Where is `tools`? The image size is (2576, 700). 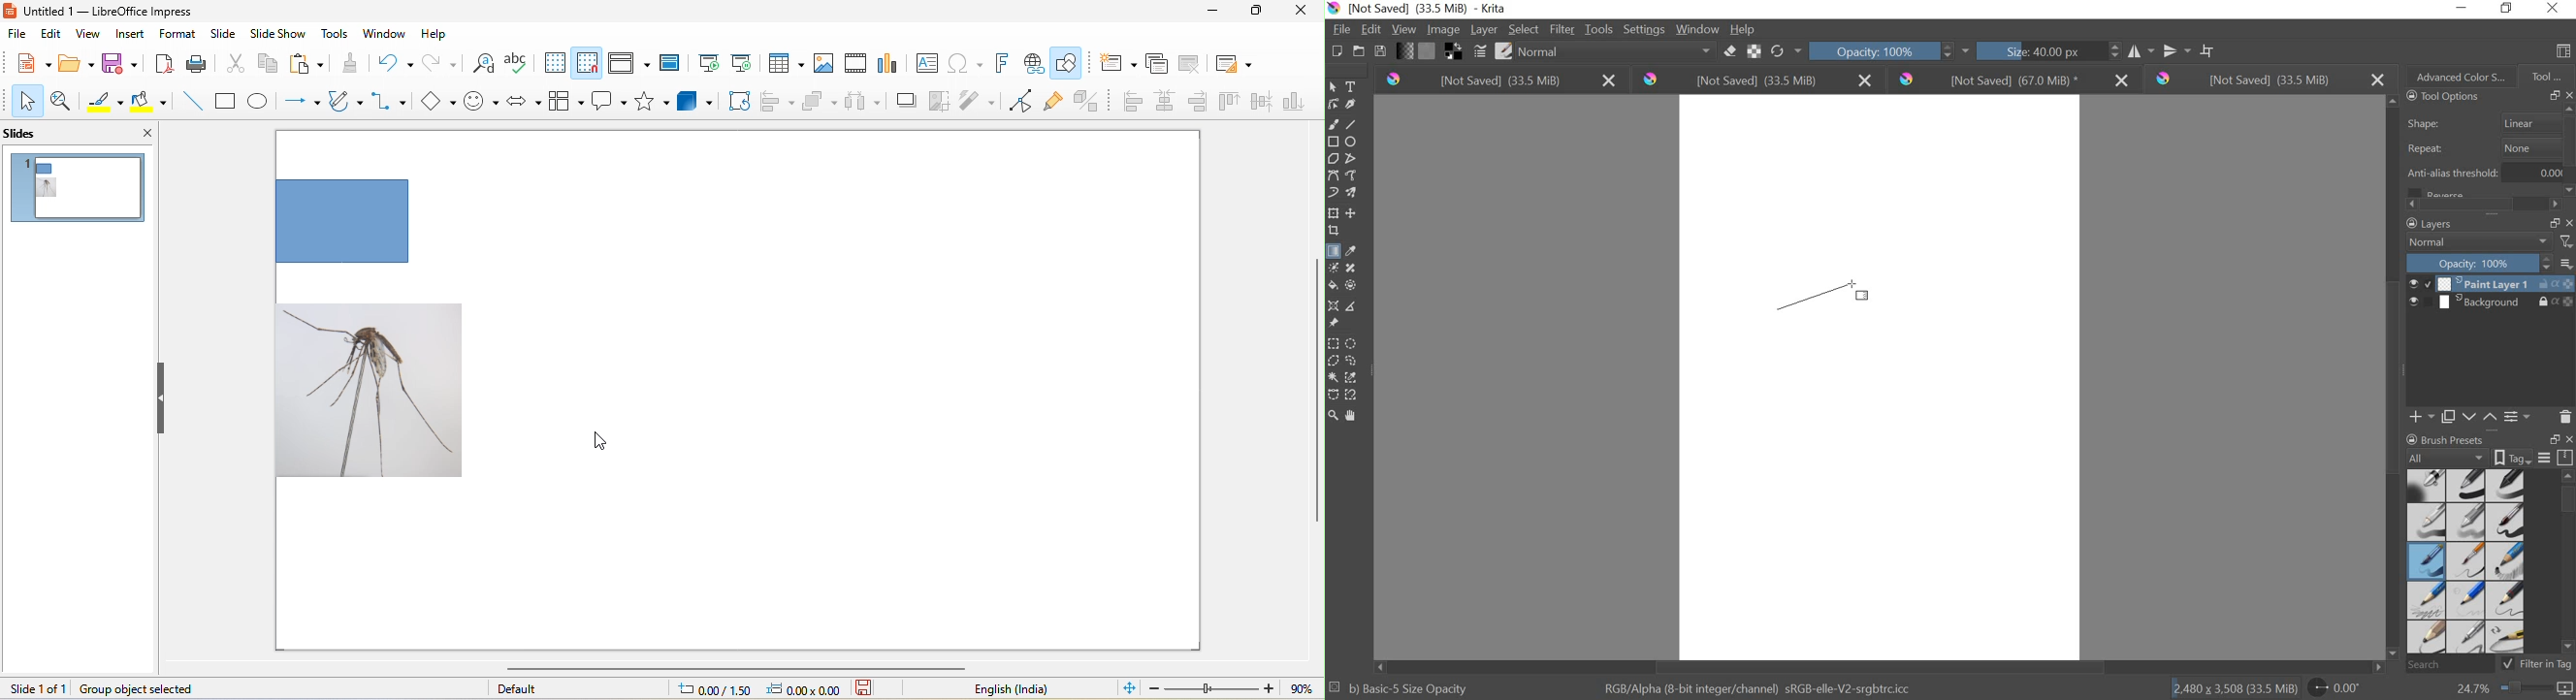 tools is located at coordinates (337, 36).